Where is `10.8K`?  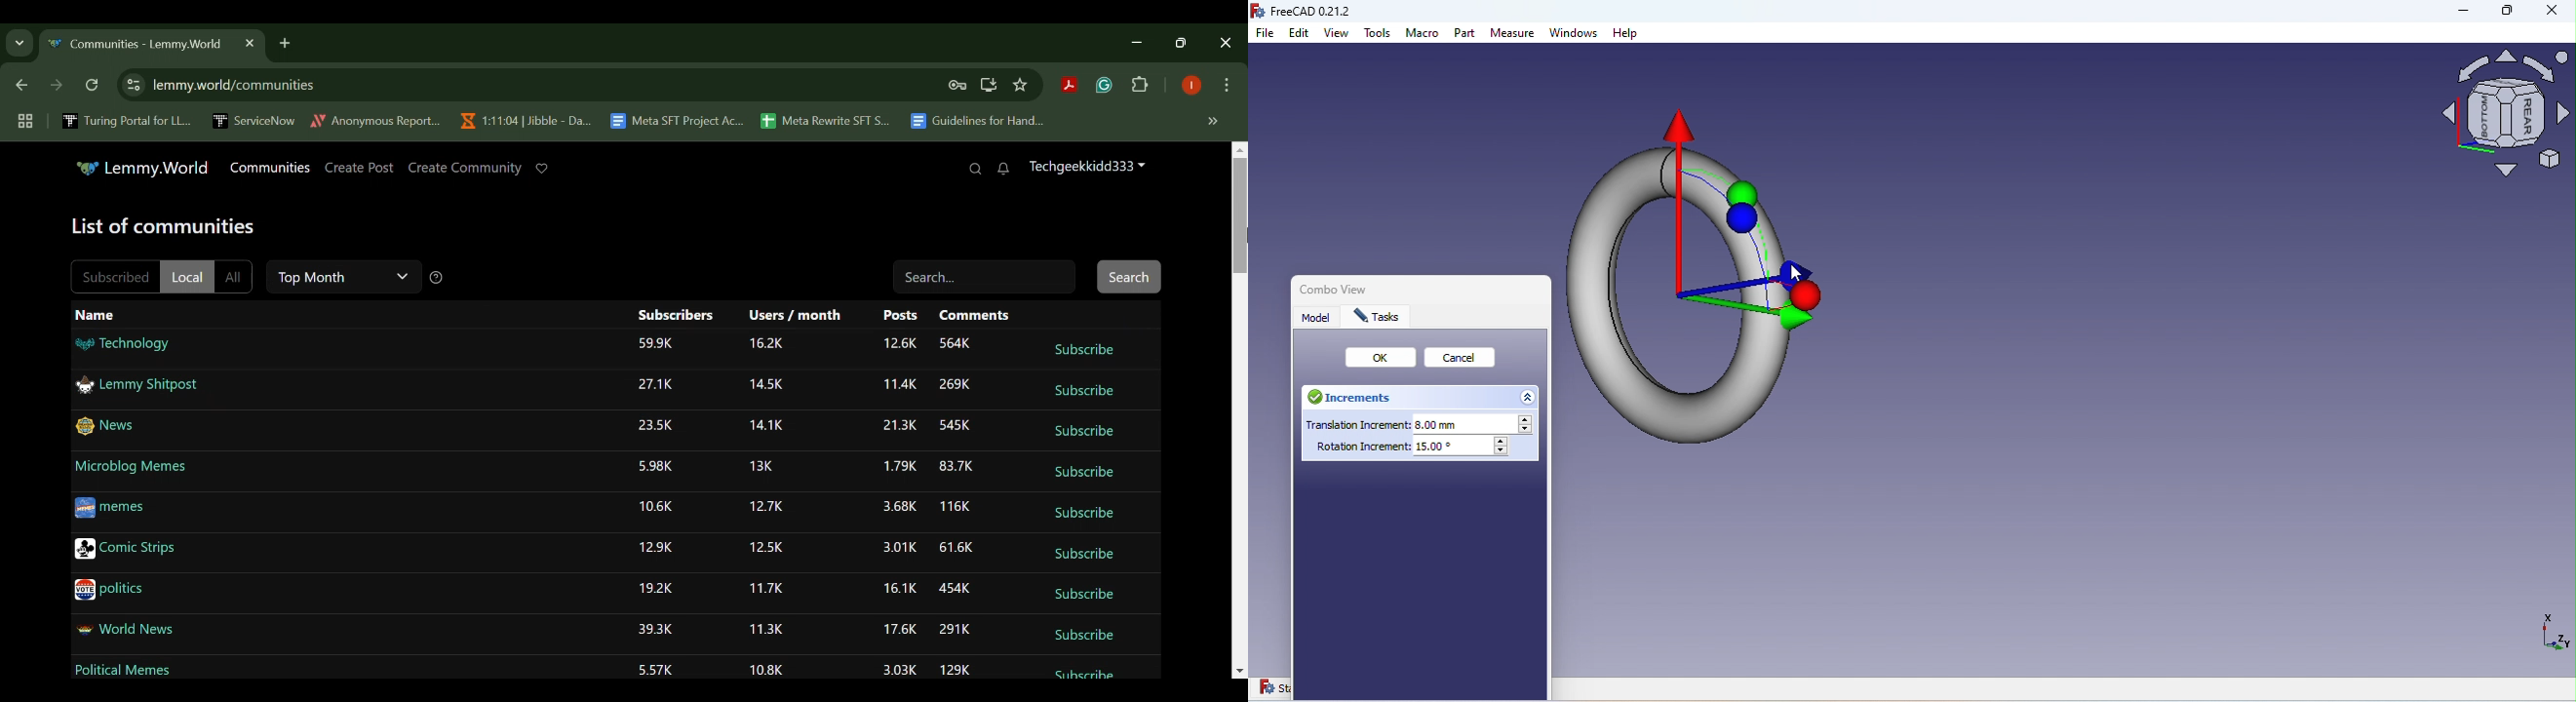 10.8K is located at coordinates (766, 671).